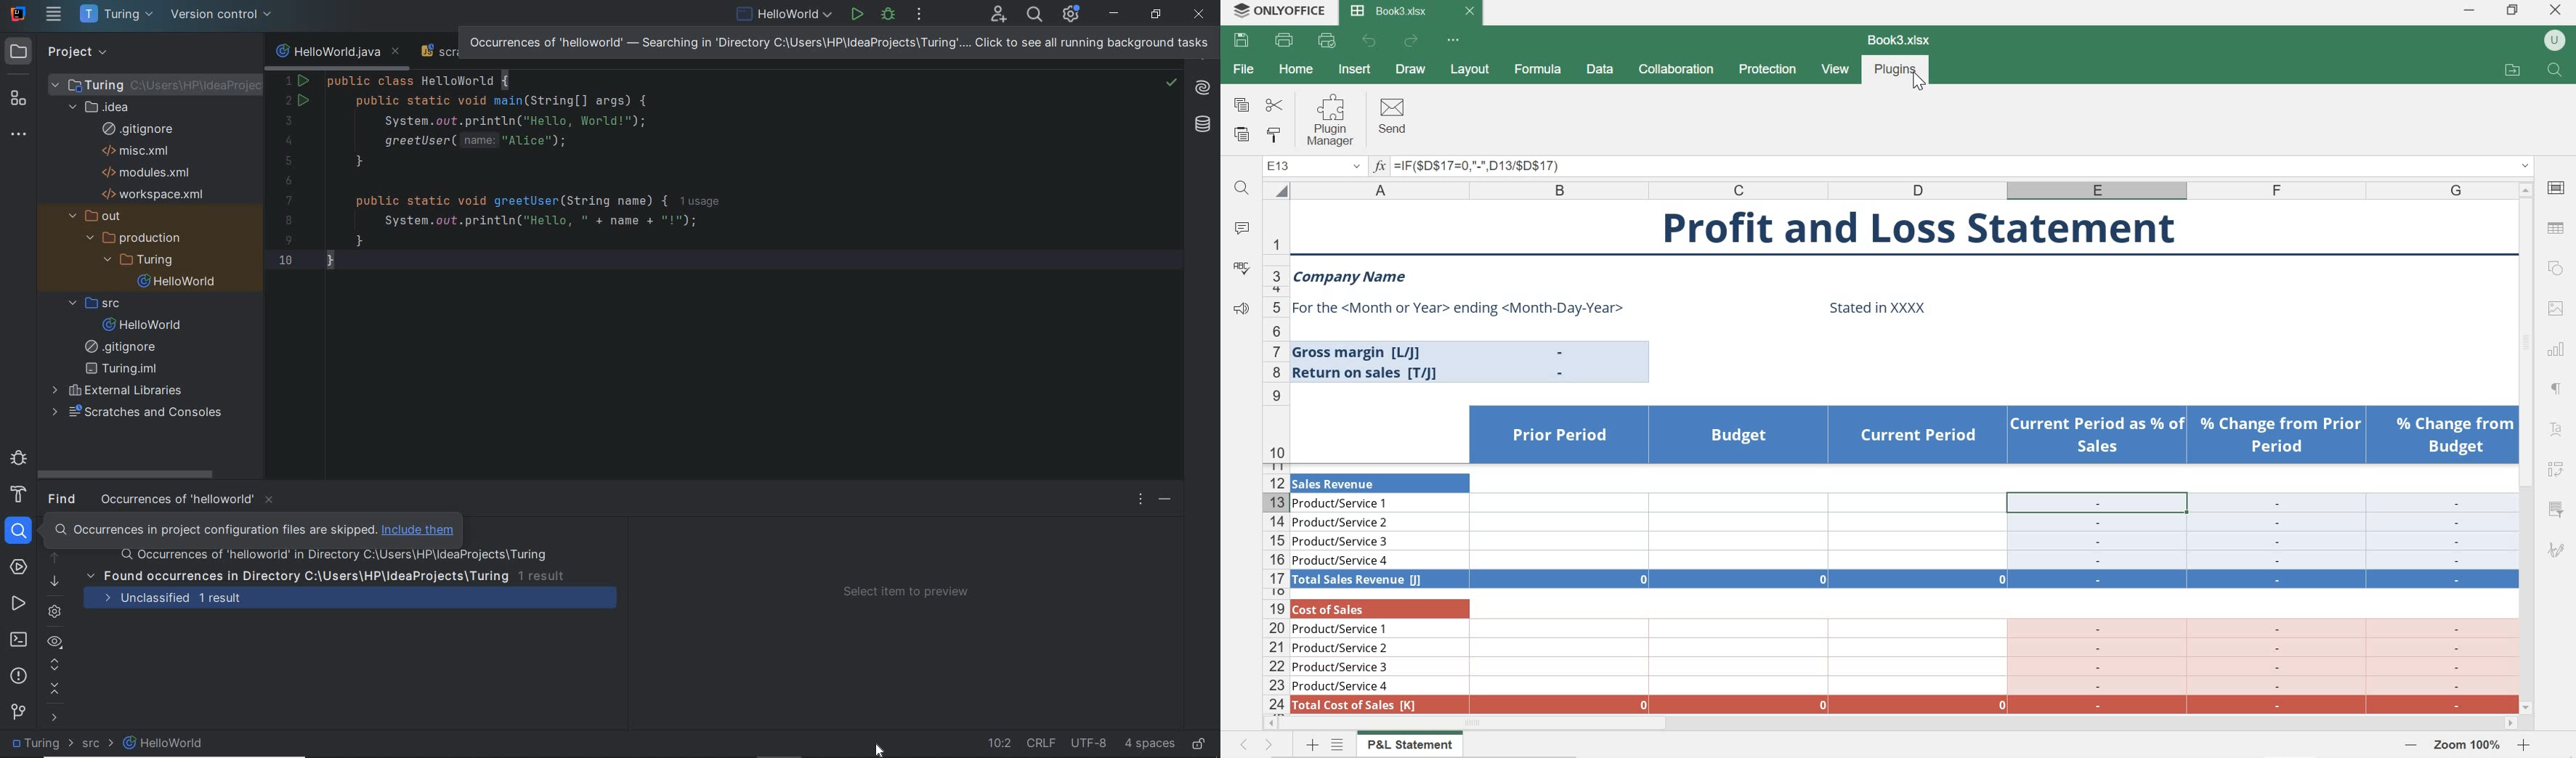  What do you see at coordinates (1202, 743) in the screenshot?
I see `make file ready only` at bounding box center [1202, 743].